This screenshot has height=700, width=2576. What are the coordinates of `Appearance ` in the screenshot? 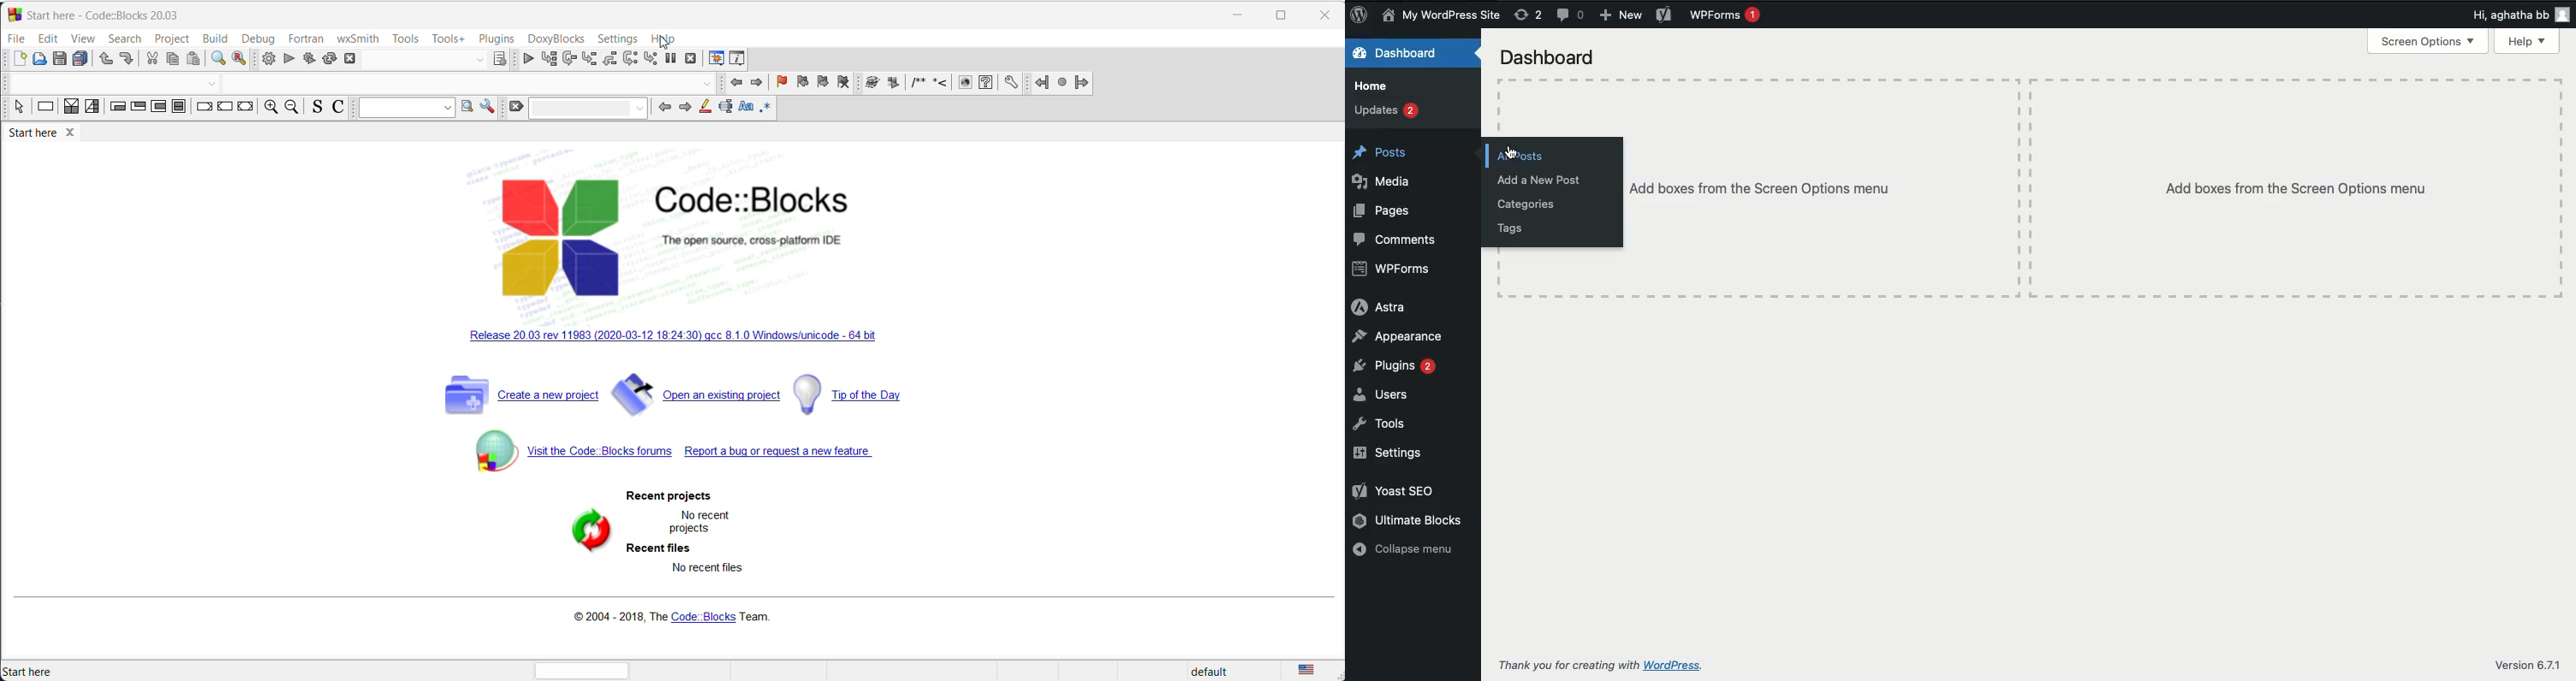 It's located at (1398, 338).